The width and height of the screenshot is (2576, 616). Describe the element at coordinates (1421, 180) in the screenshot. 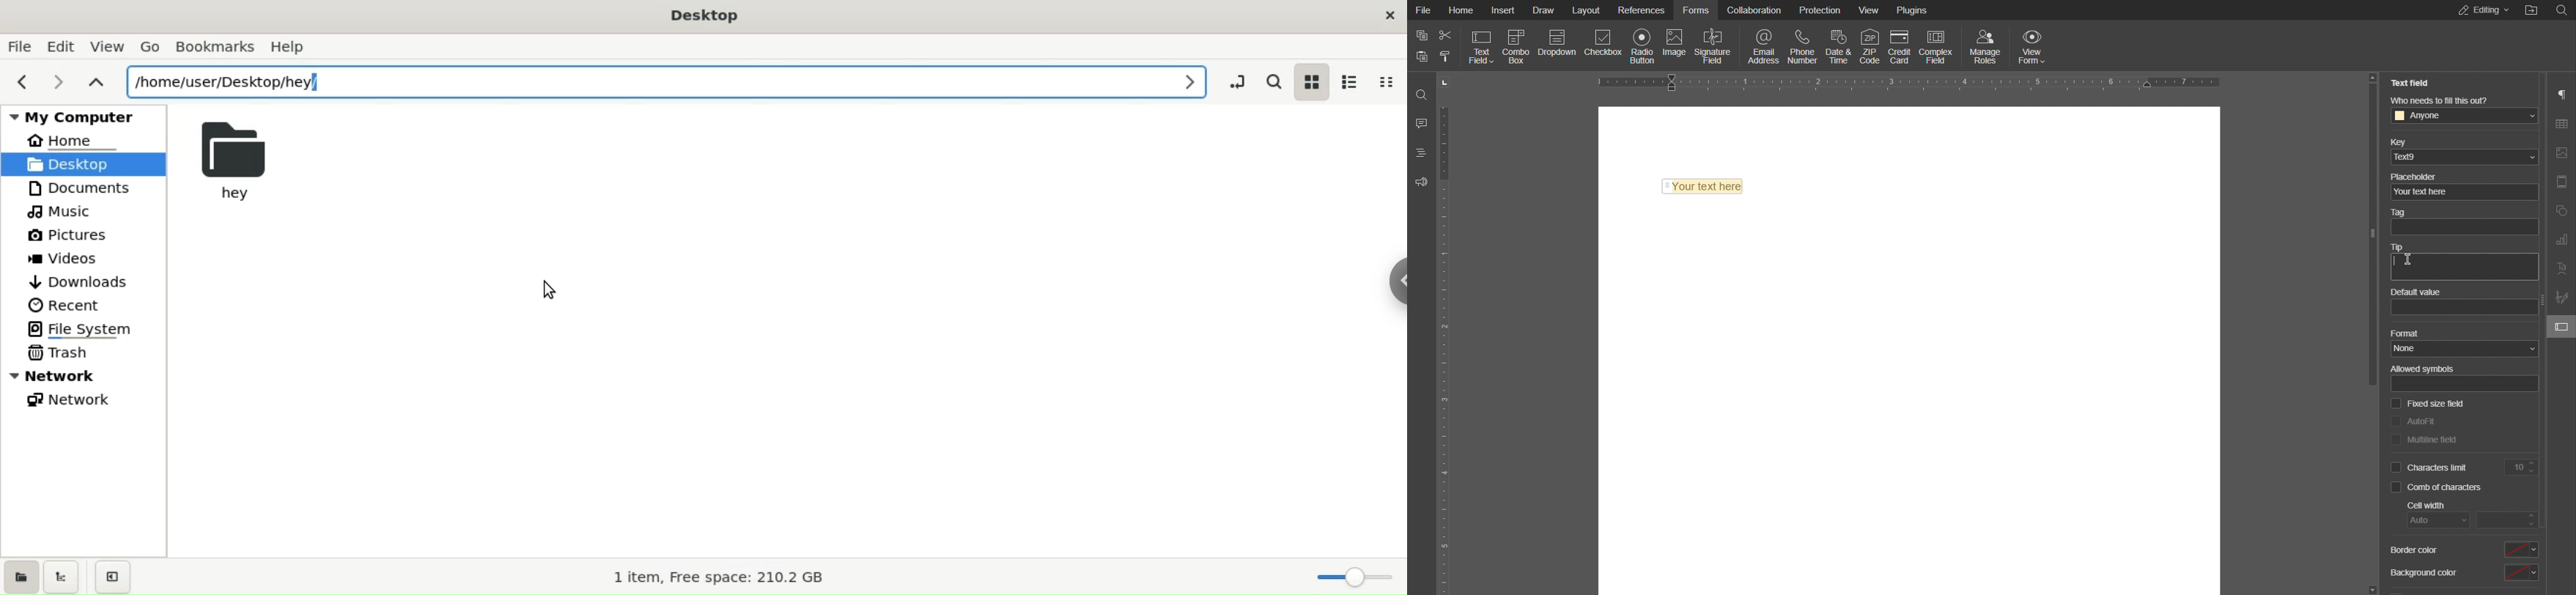

I see `Feedback and Support` at that location.